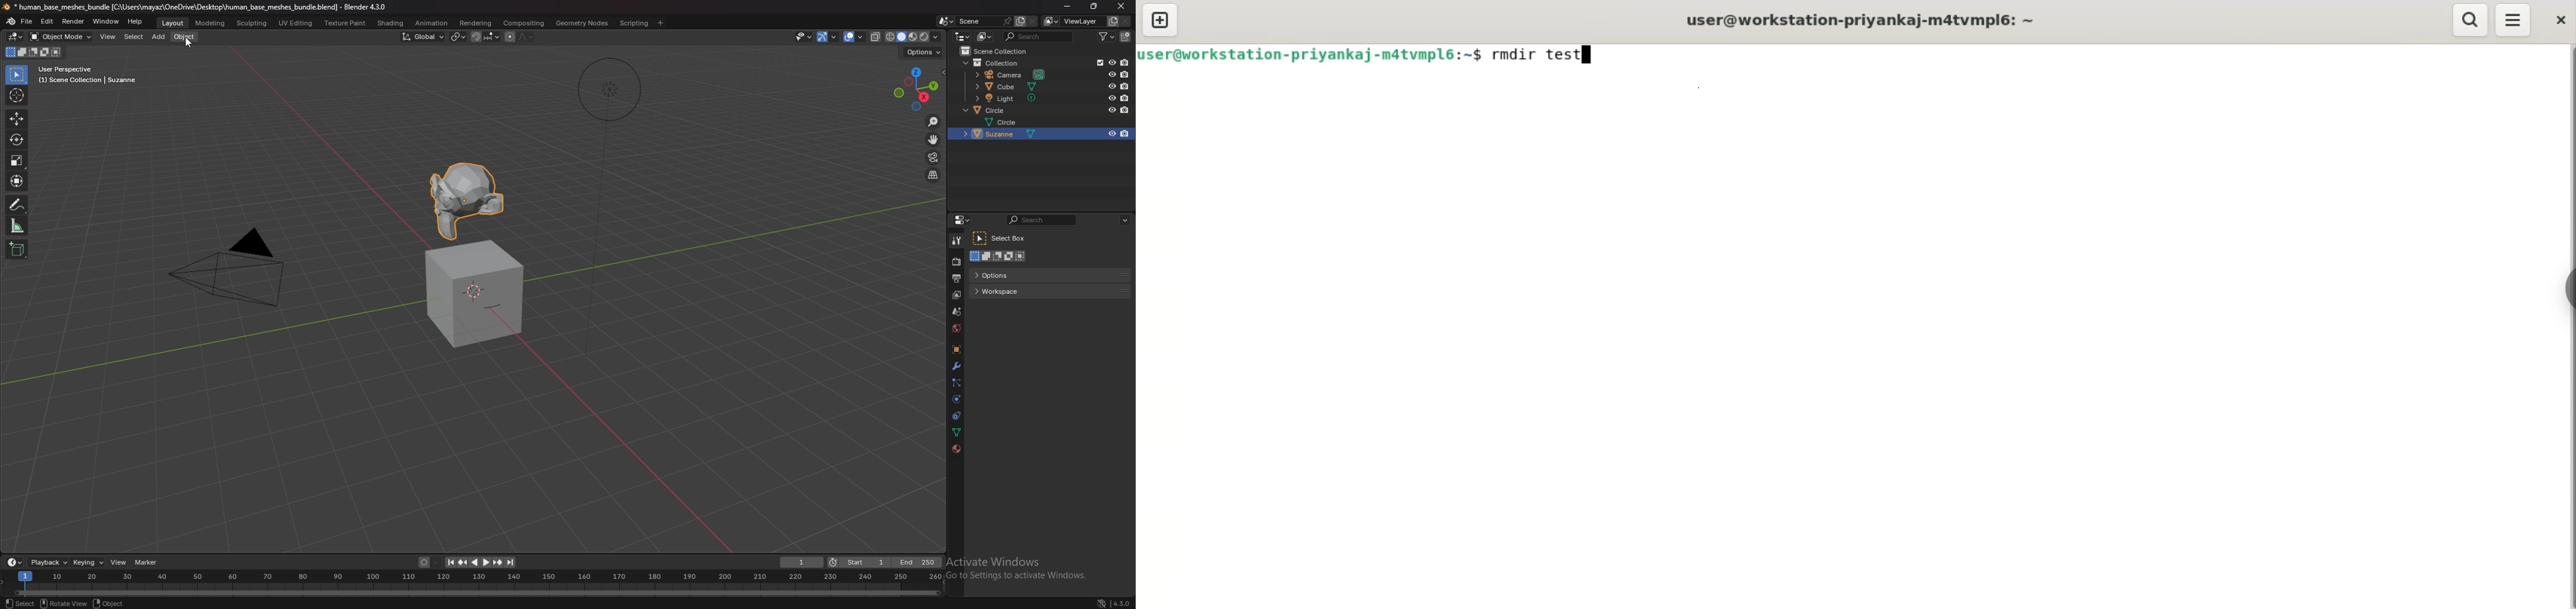  What do you see at coordinates (432, 23) in the screenshot?
I see `animation` at bounding box center [432, 23].